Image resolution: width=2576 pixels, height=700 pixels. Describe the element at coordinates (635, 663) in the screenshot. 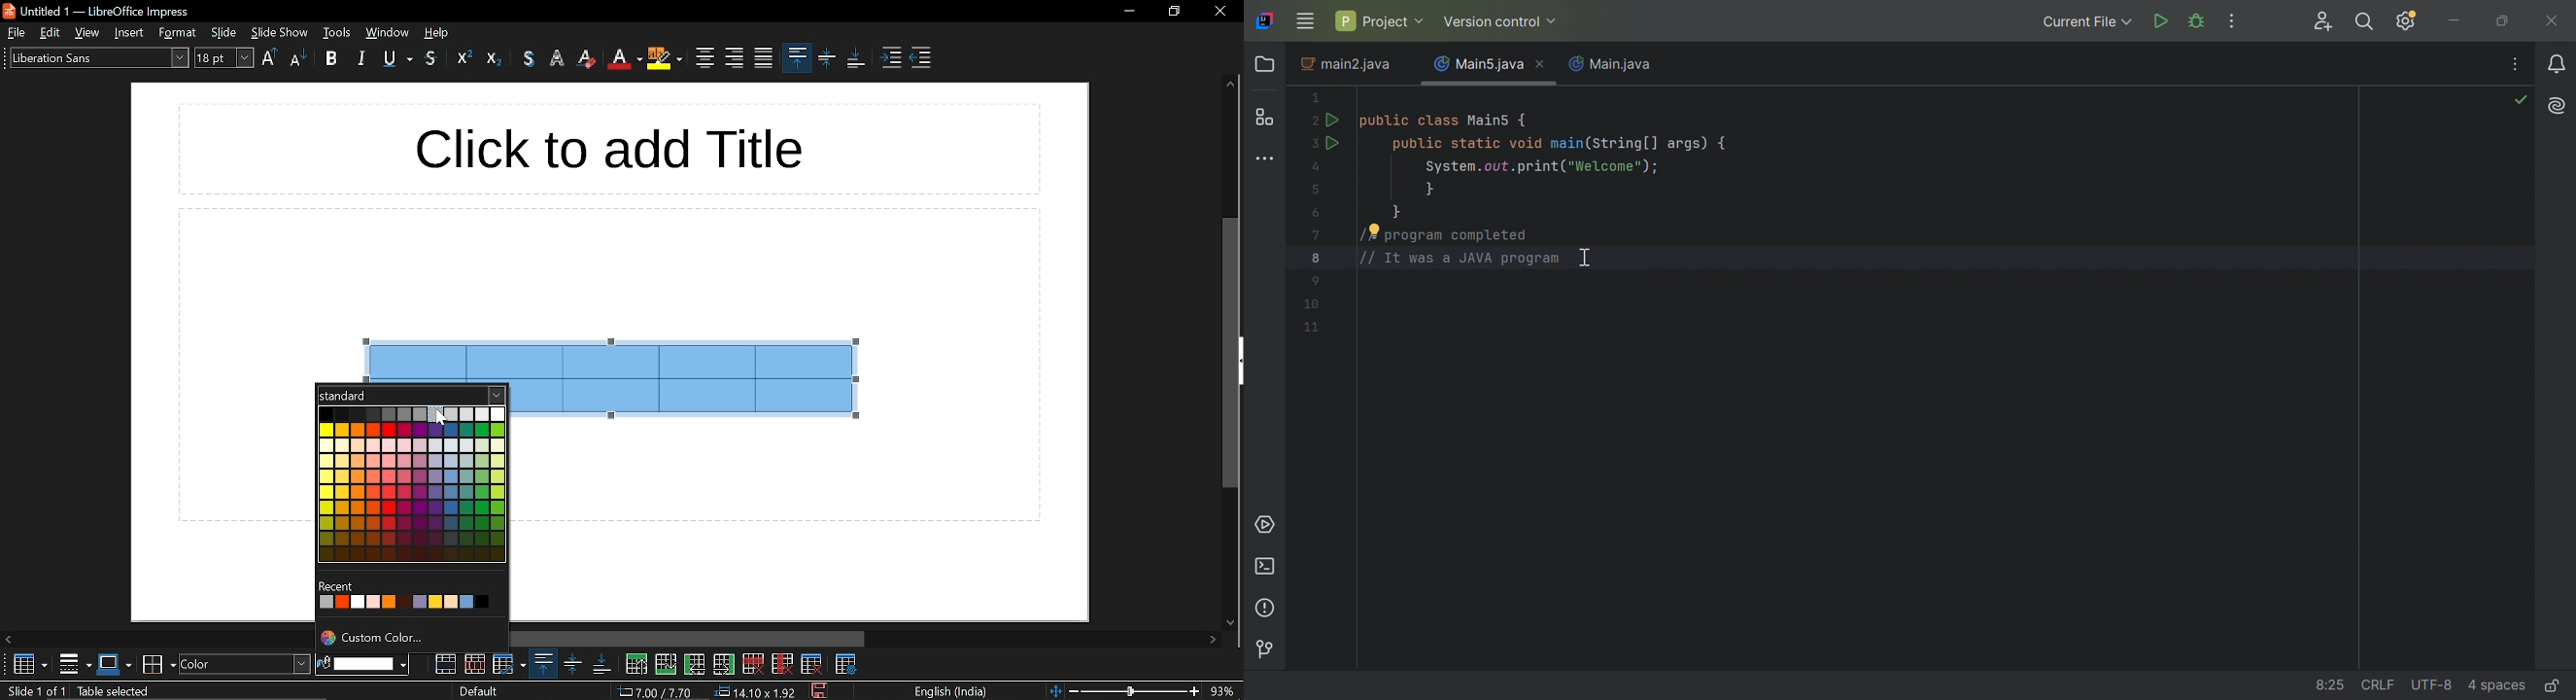

I see `insert row above` at that location.